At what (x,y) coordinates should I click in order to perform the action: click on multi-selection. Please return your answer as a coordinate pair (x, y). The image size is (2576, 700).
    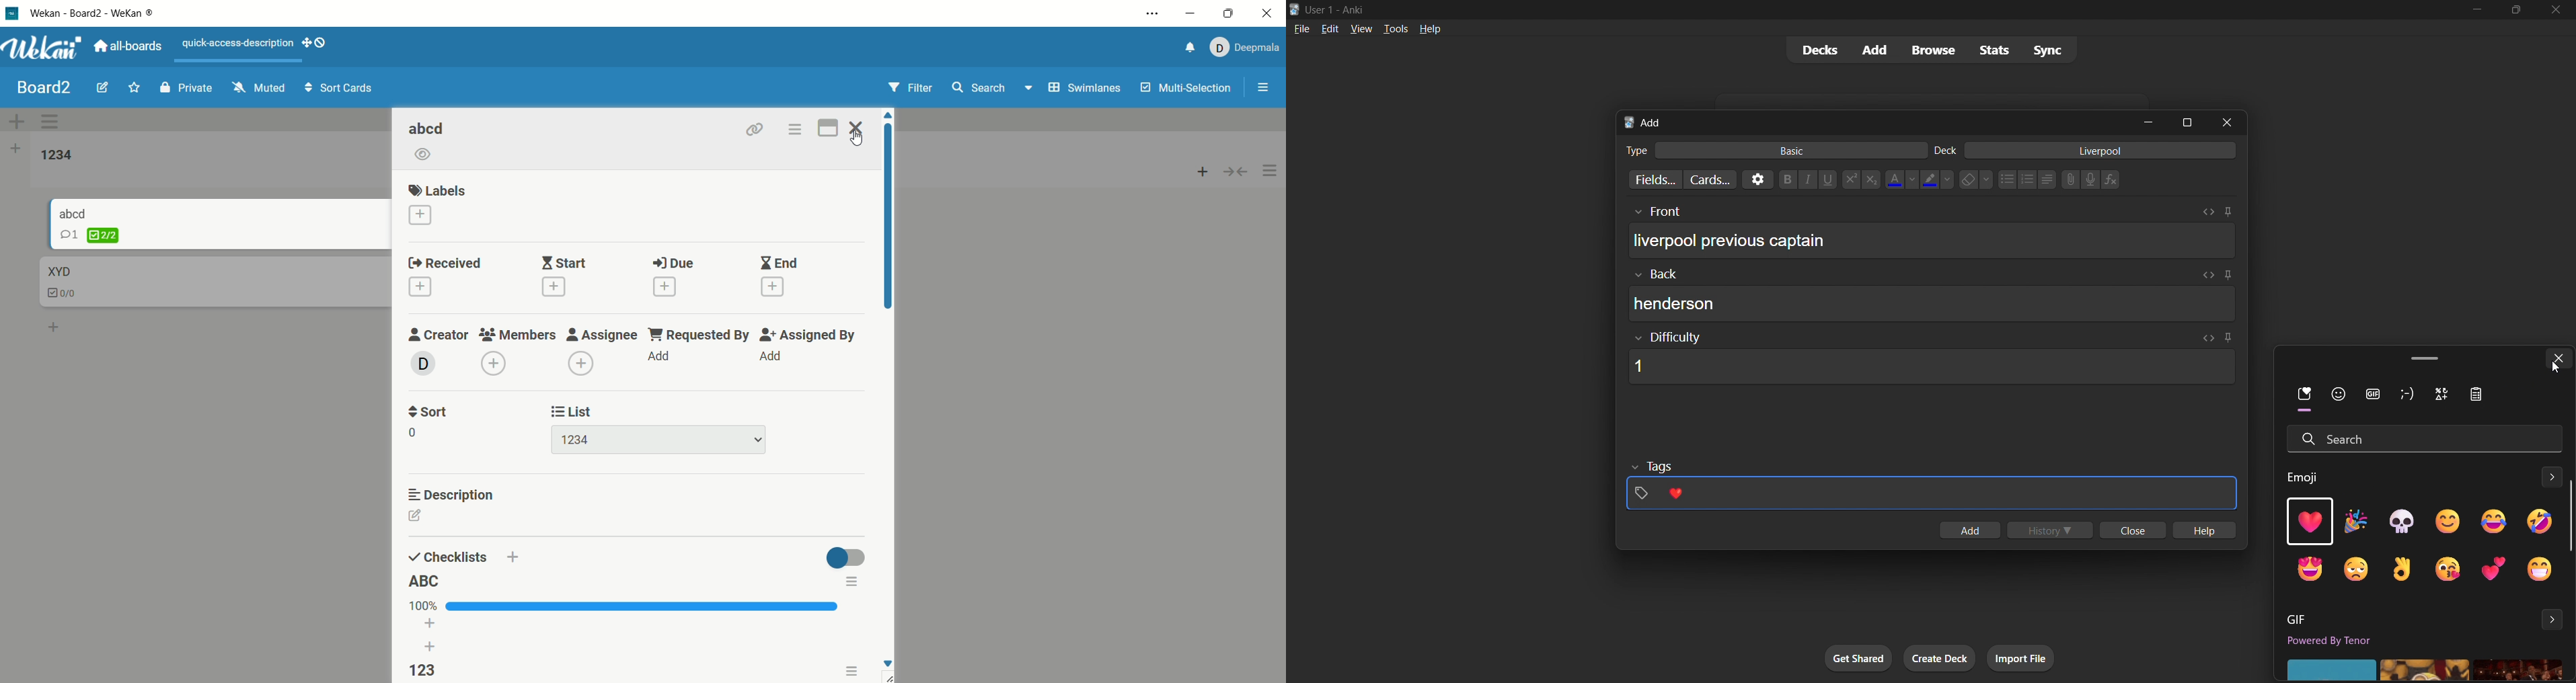
    Looking at the image, I should click on (1185, 94).